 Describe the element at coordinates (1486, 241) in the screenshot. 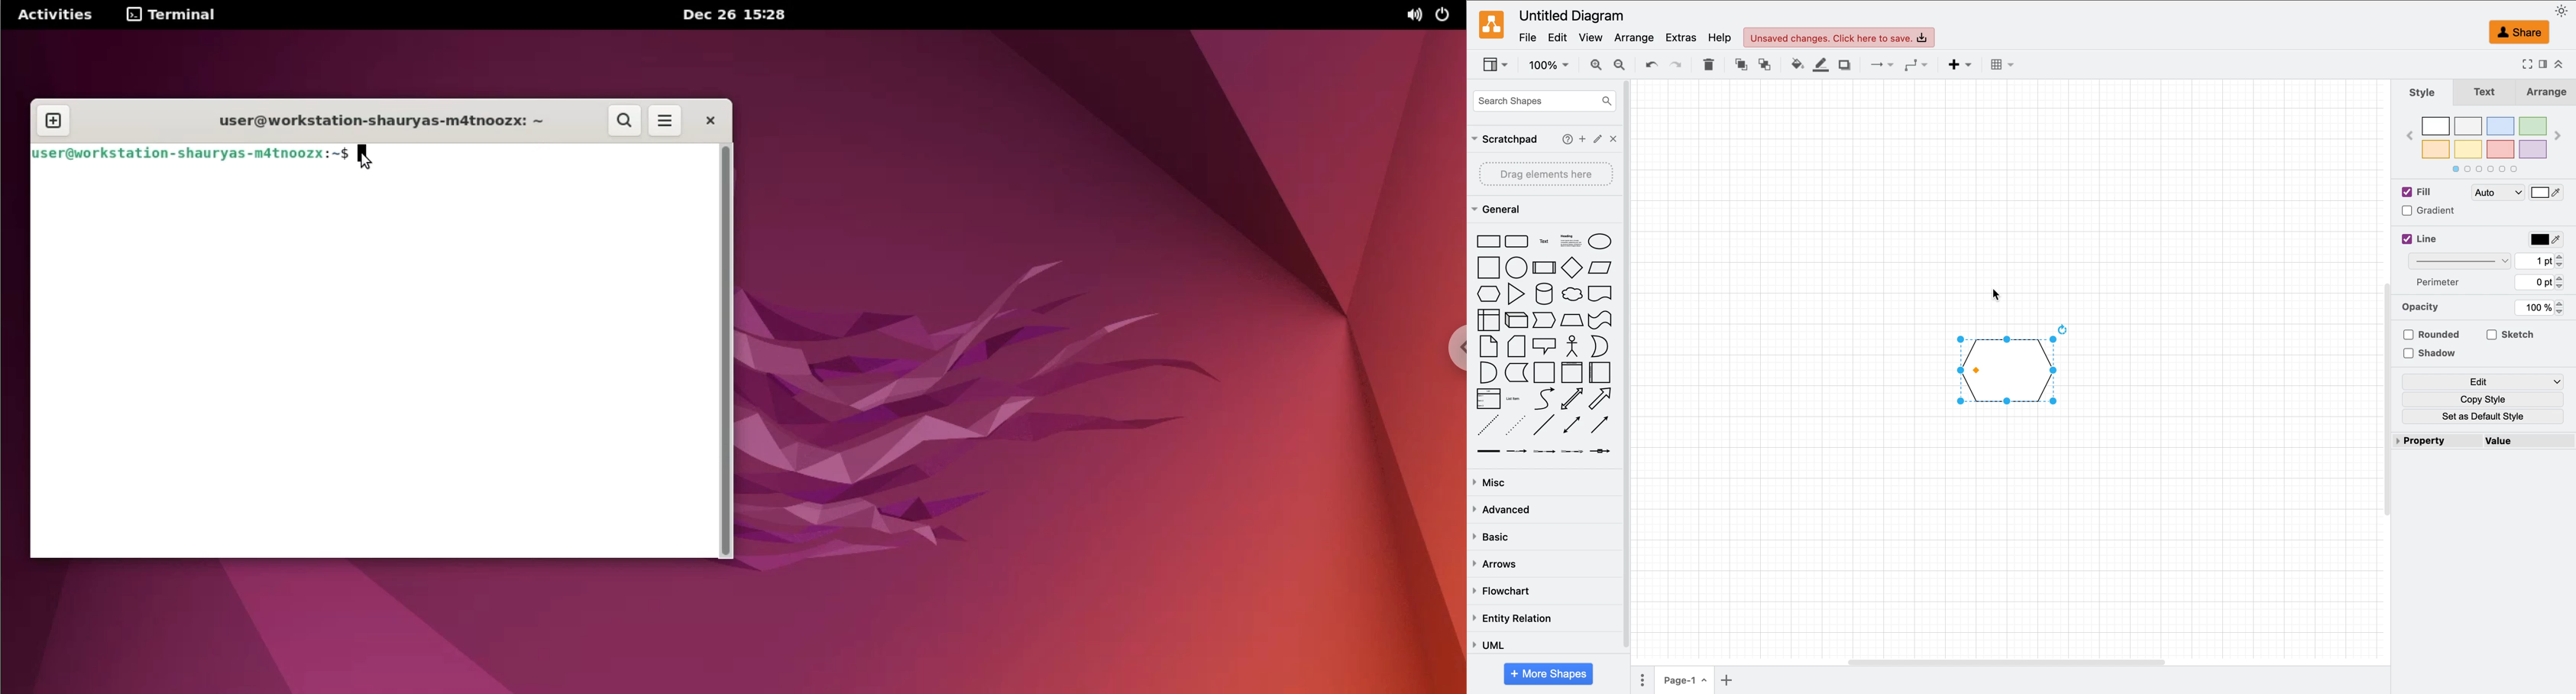

I see `rectangle` at that location.